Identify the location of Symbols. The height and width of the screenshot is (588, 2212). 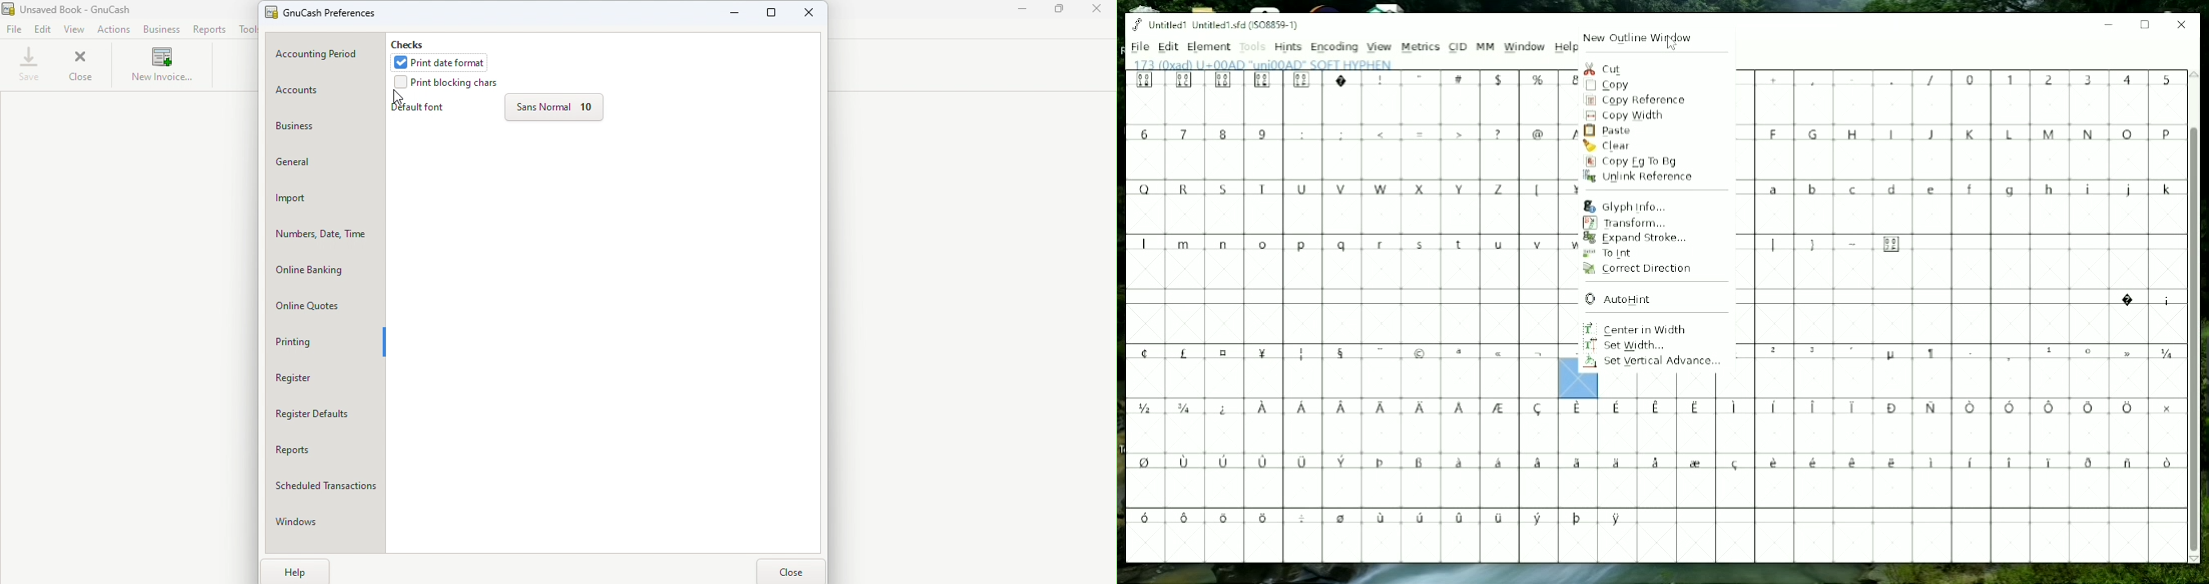
(1385, 520).